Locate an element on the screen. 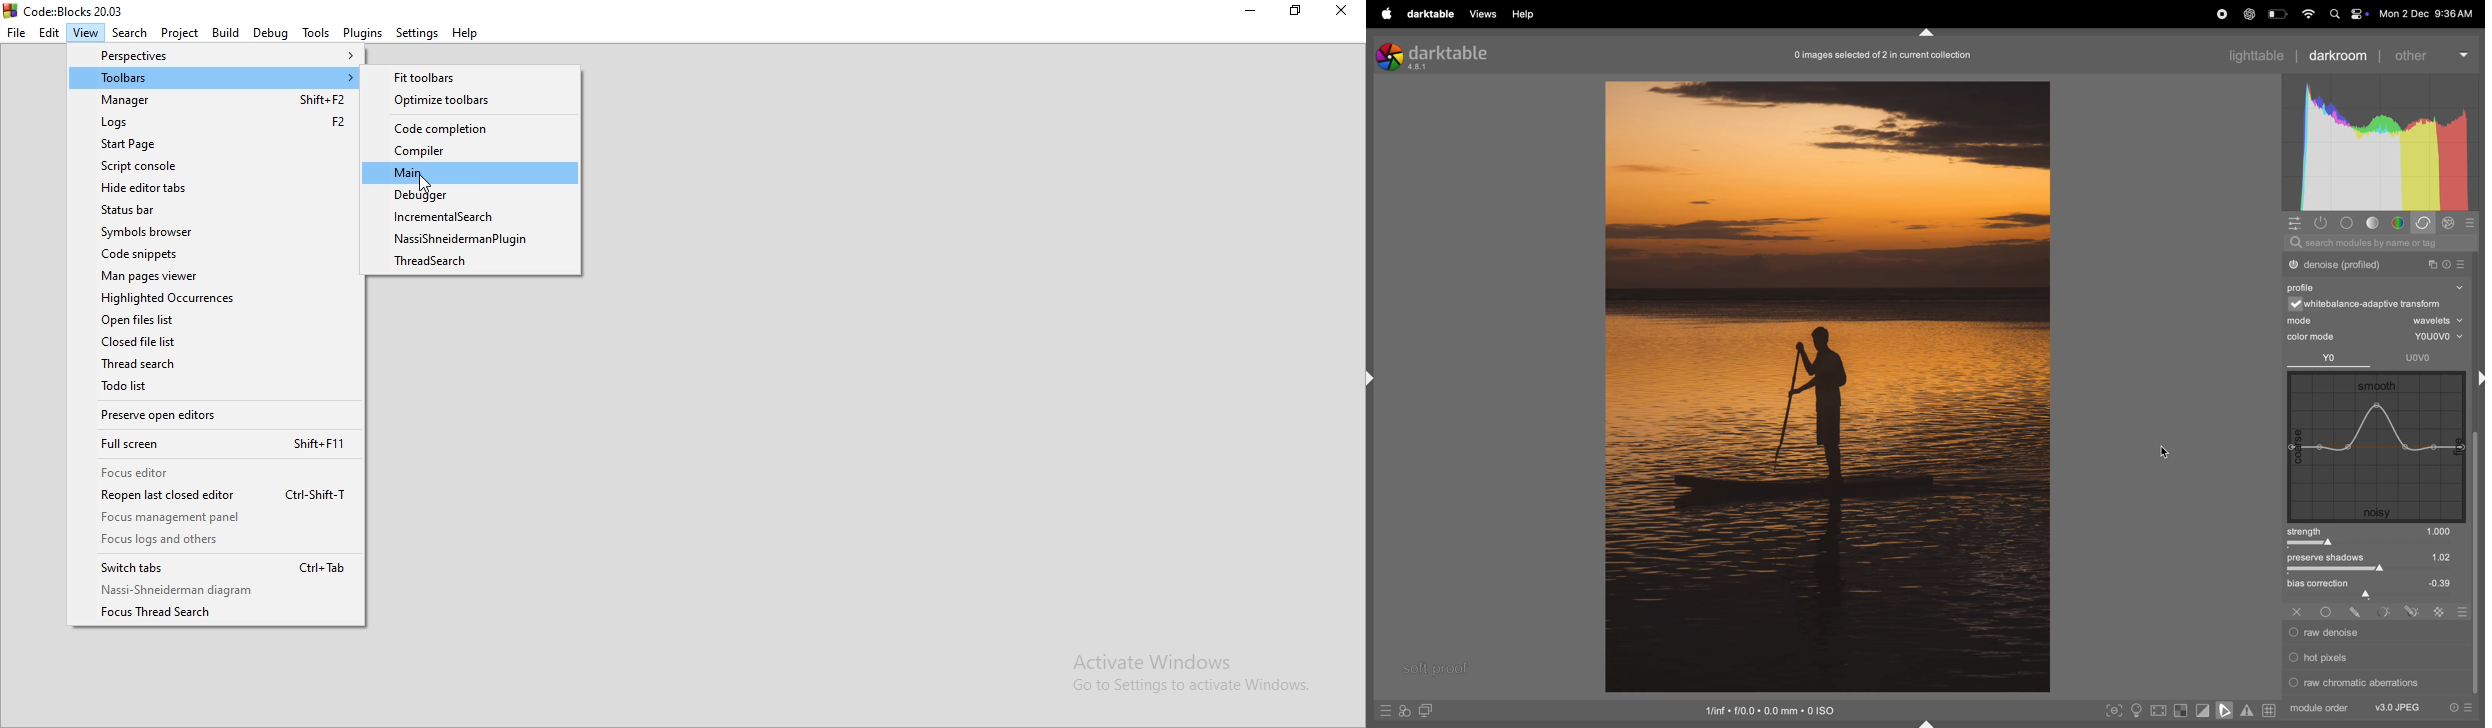 The height and width of the screenshot is (728, 2492). Thread Search is located at coordinates (221, 367).